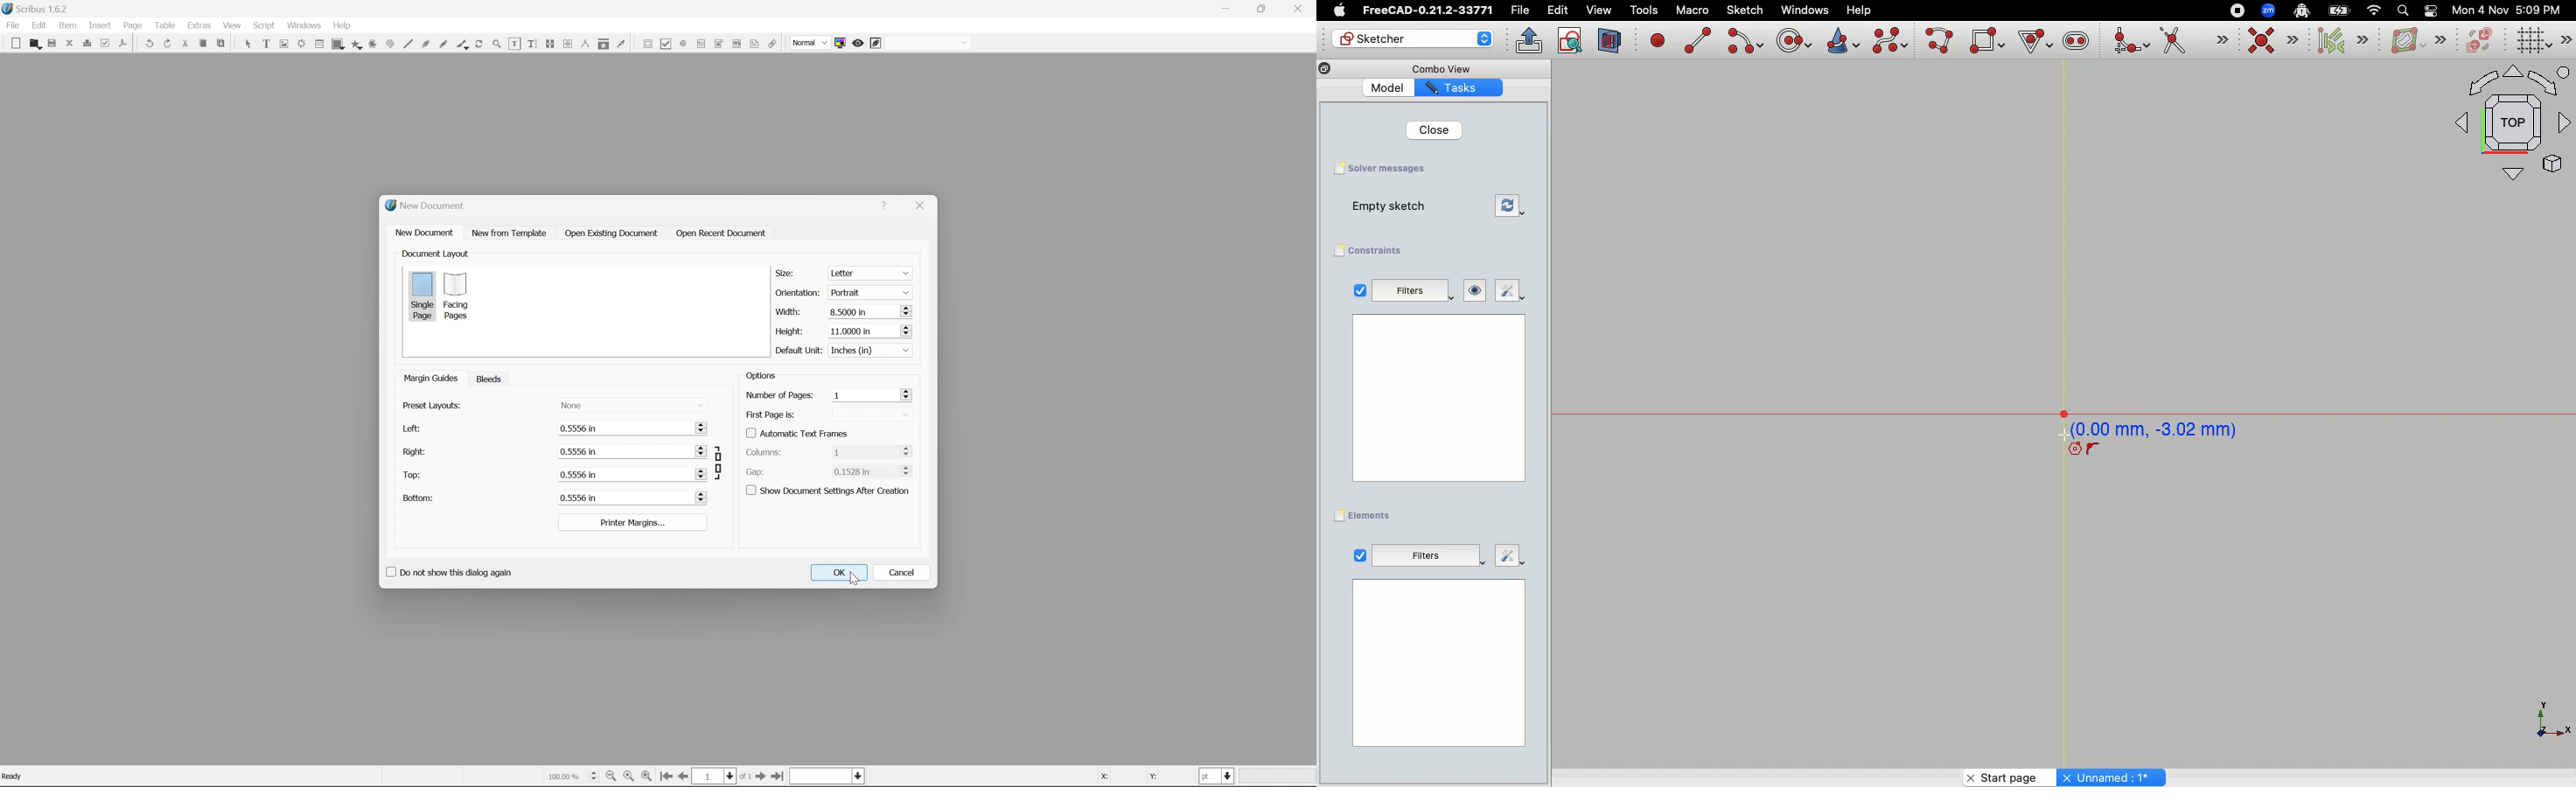 The image size is (2576, 812). Describe the element at coordinates (780, 777) in the screenshot. I see `go to last page` at that location.